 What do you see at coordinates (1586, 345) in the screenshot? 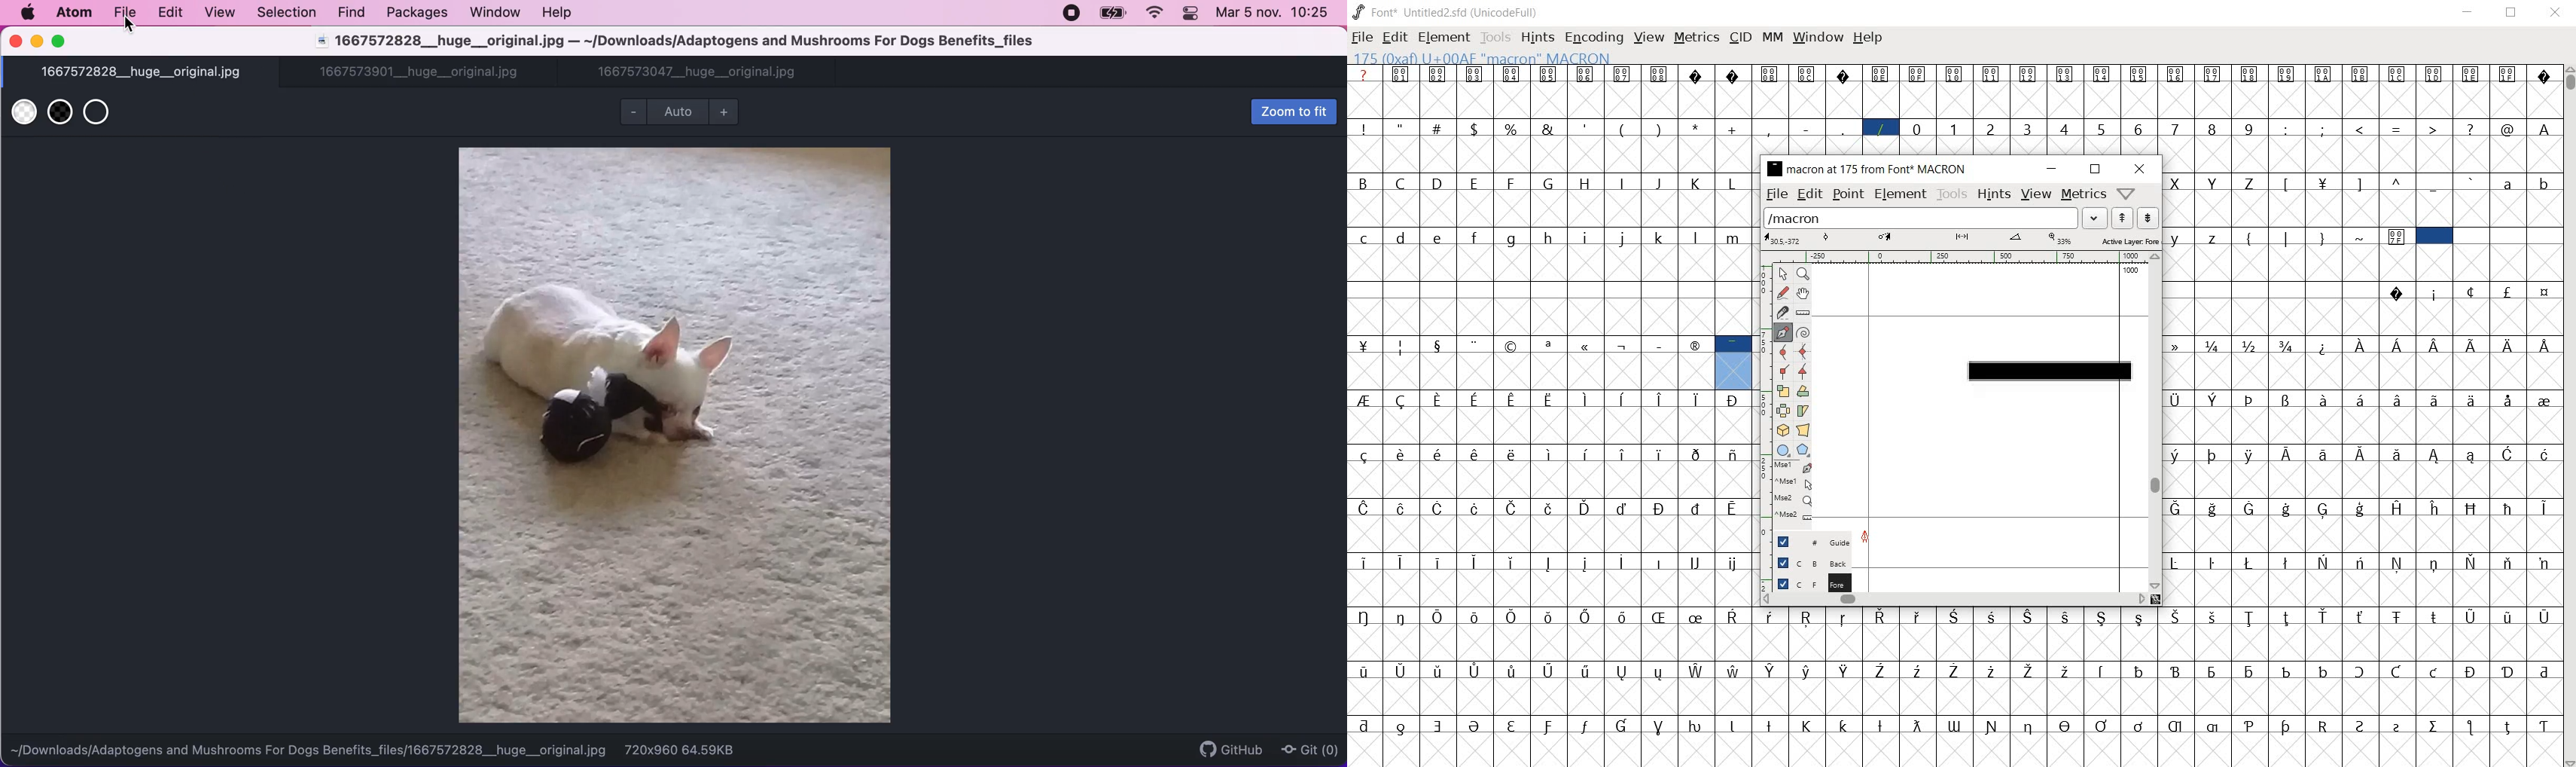
I see `Symbol` at bounding box center [1586, 345].